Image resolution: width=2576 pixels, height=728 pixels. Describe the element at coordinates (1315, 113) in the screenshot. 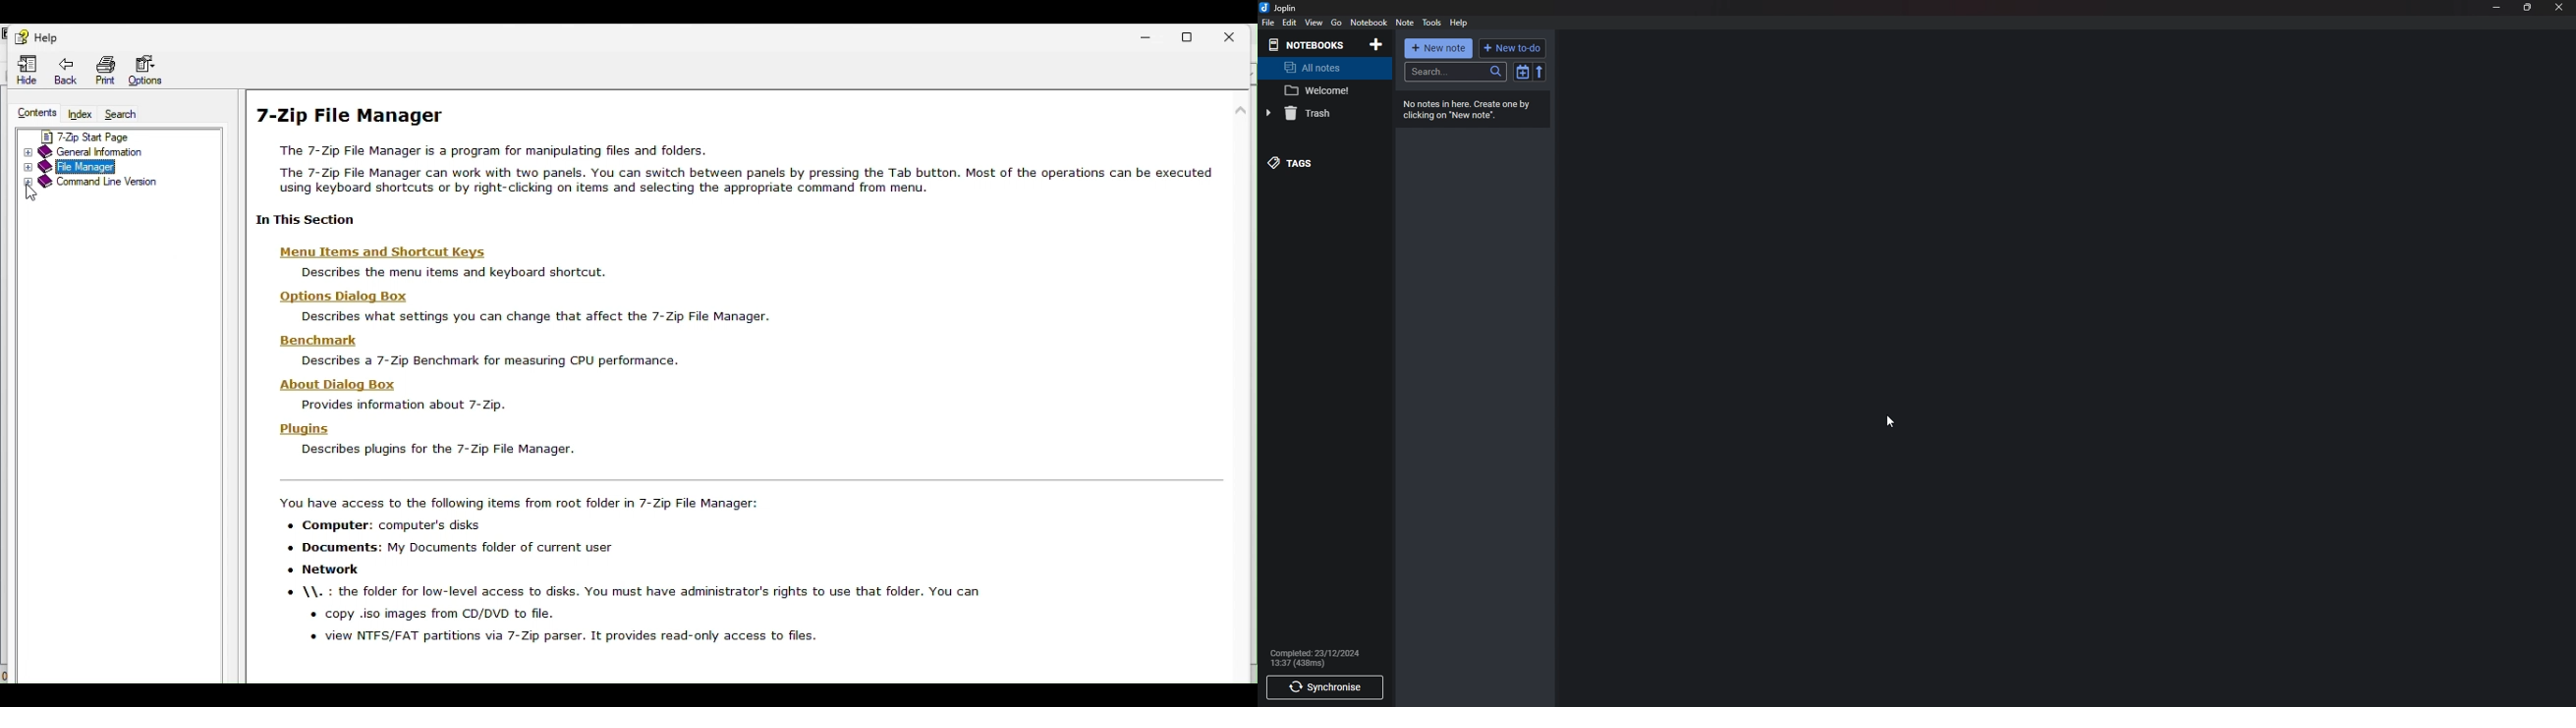

I see `trash` at that location.